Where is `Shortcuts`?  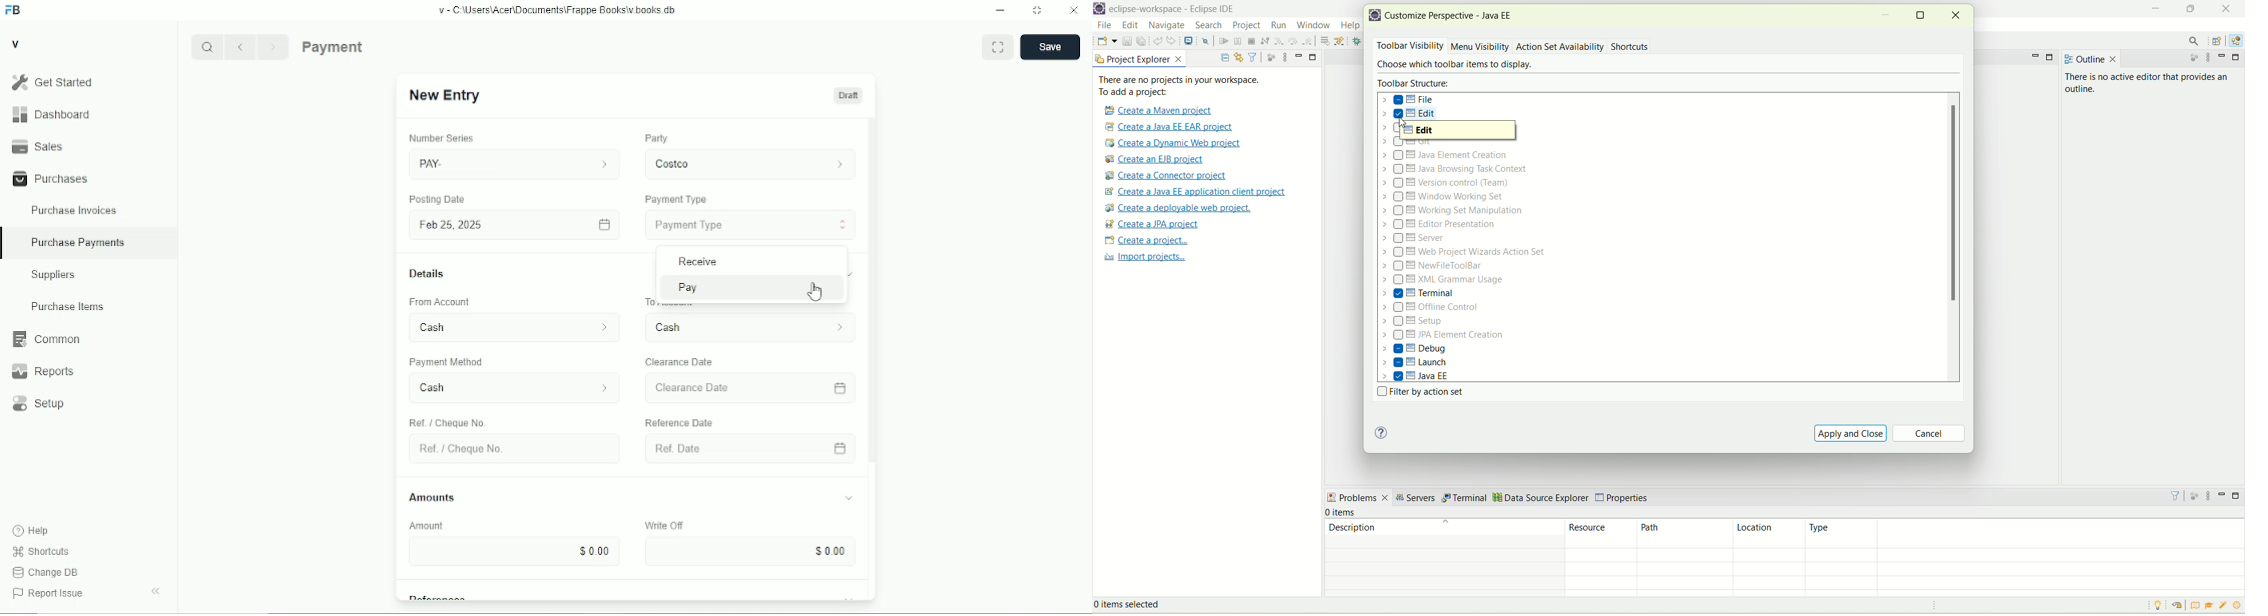
Shortcuts is located at coordinates (41, 552).